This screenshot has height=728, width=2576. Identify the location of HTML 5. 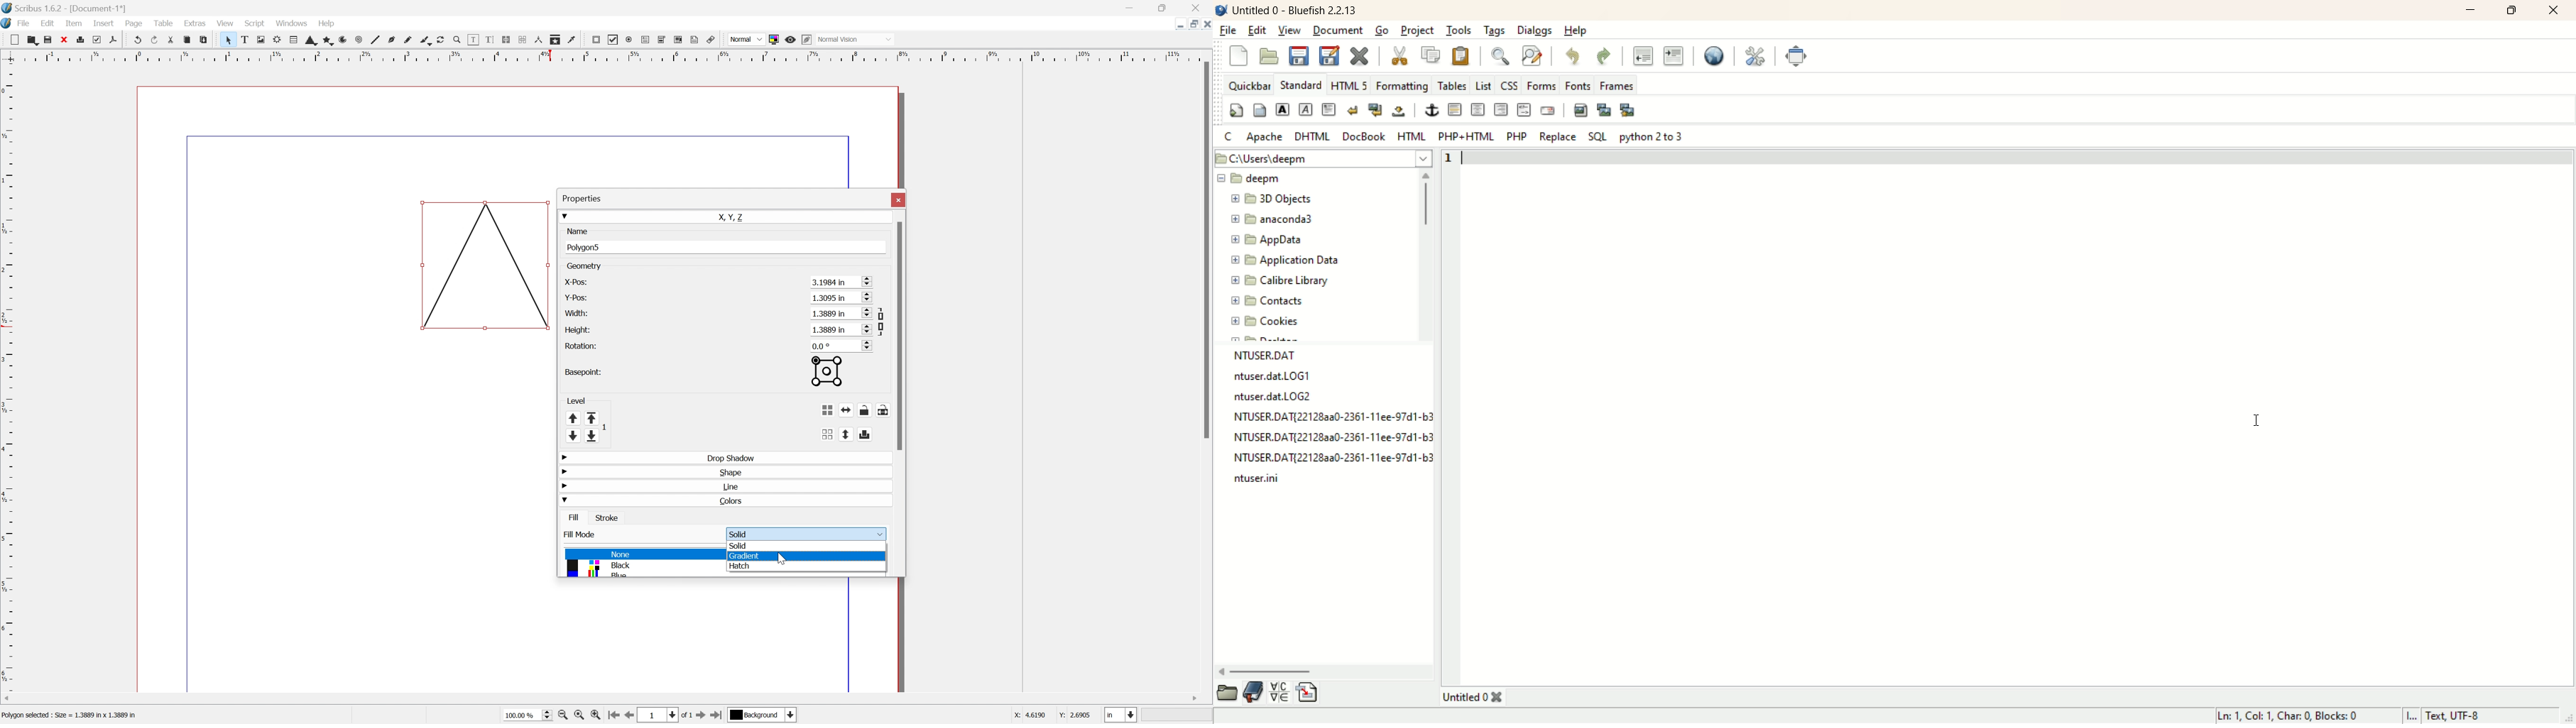
(1350, 85).